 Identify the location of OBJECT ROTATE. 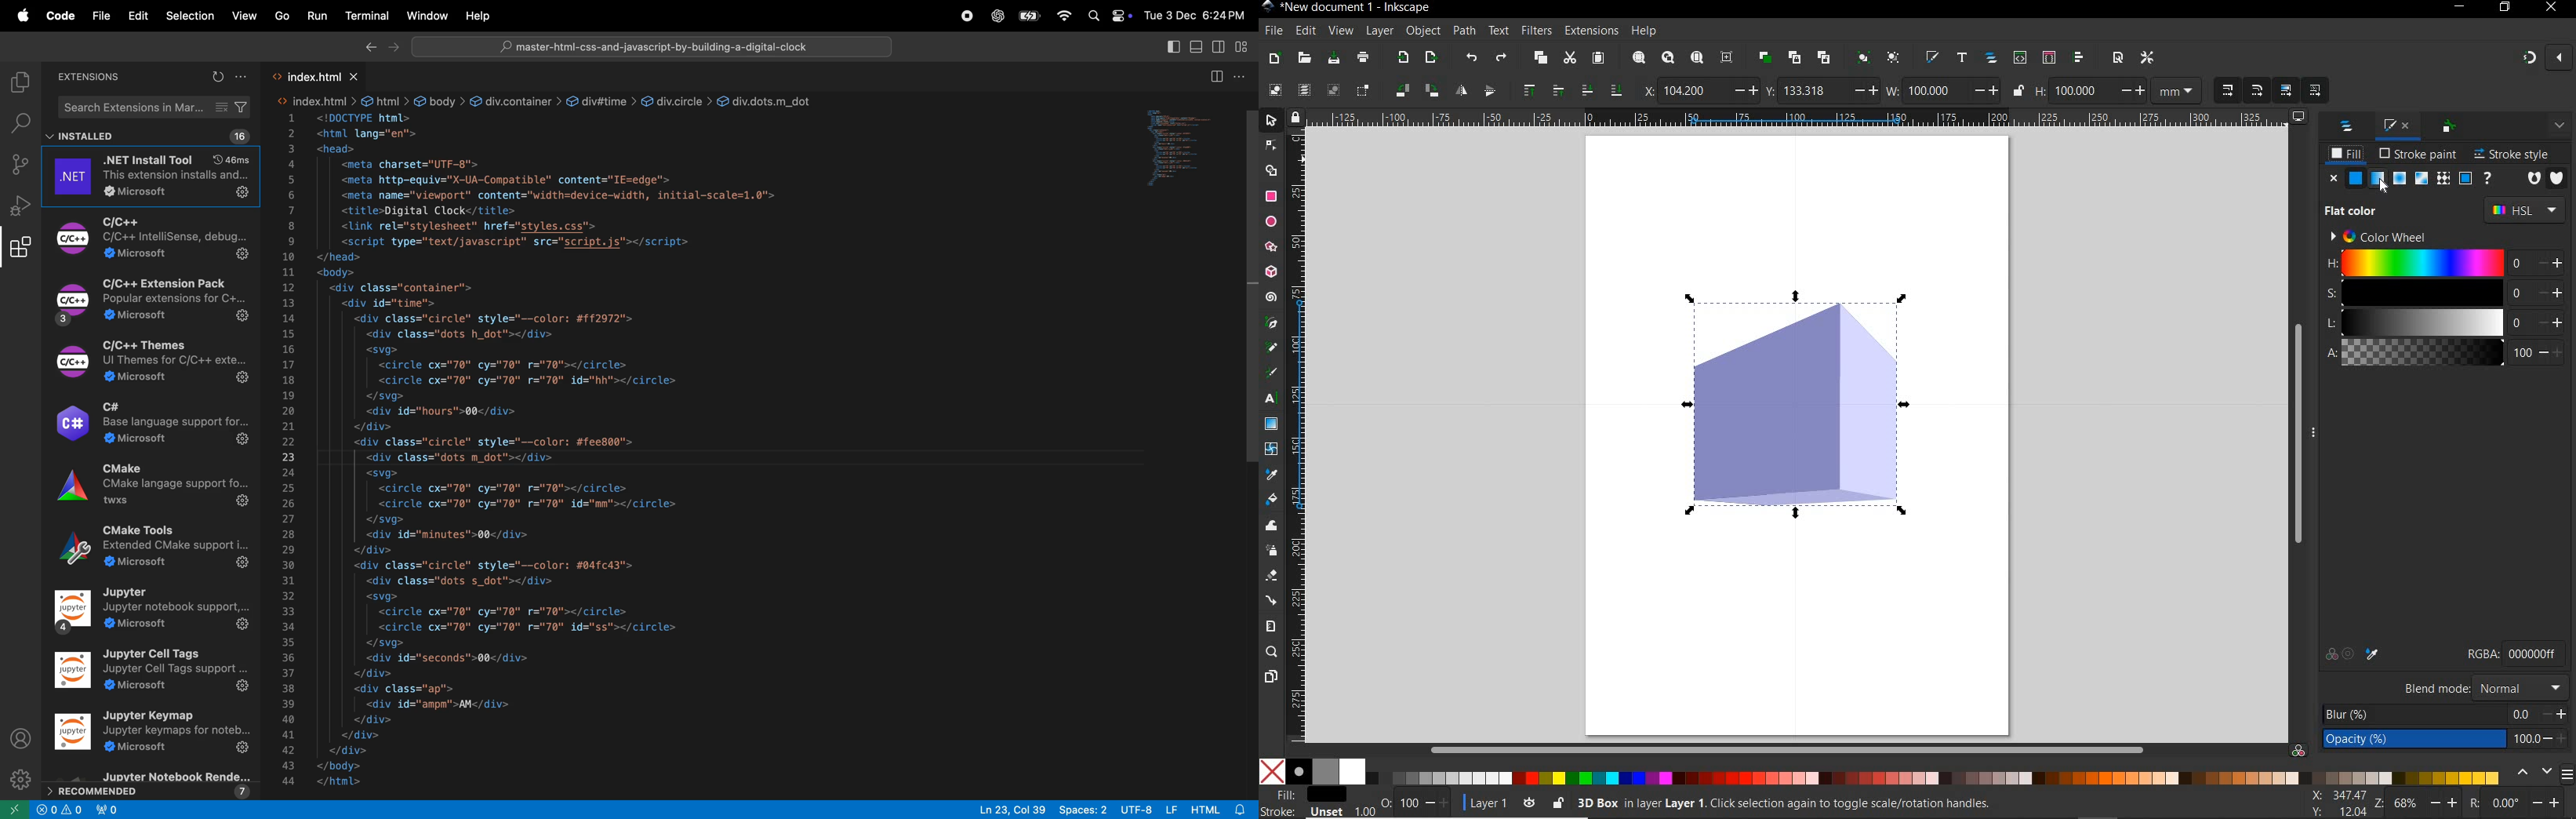
(1401, 89).